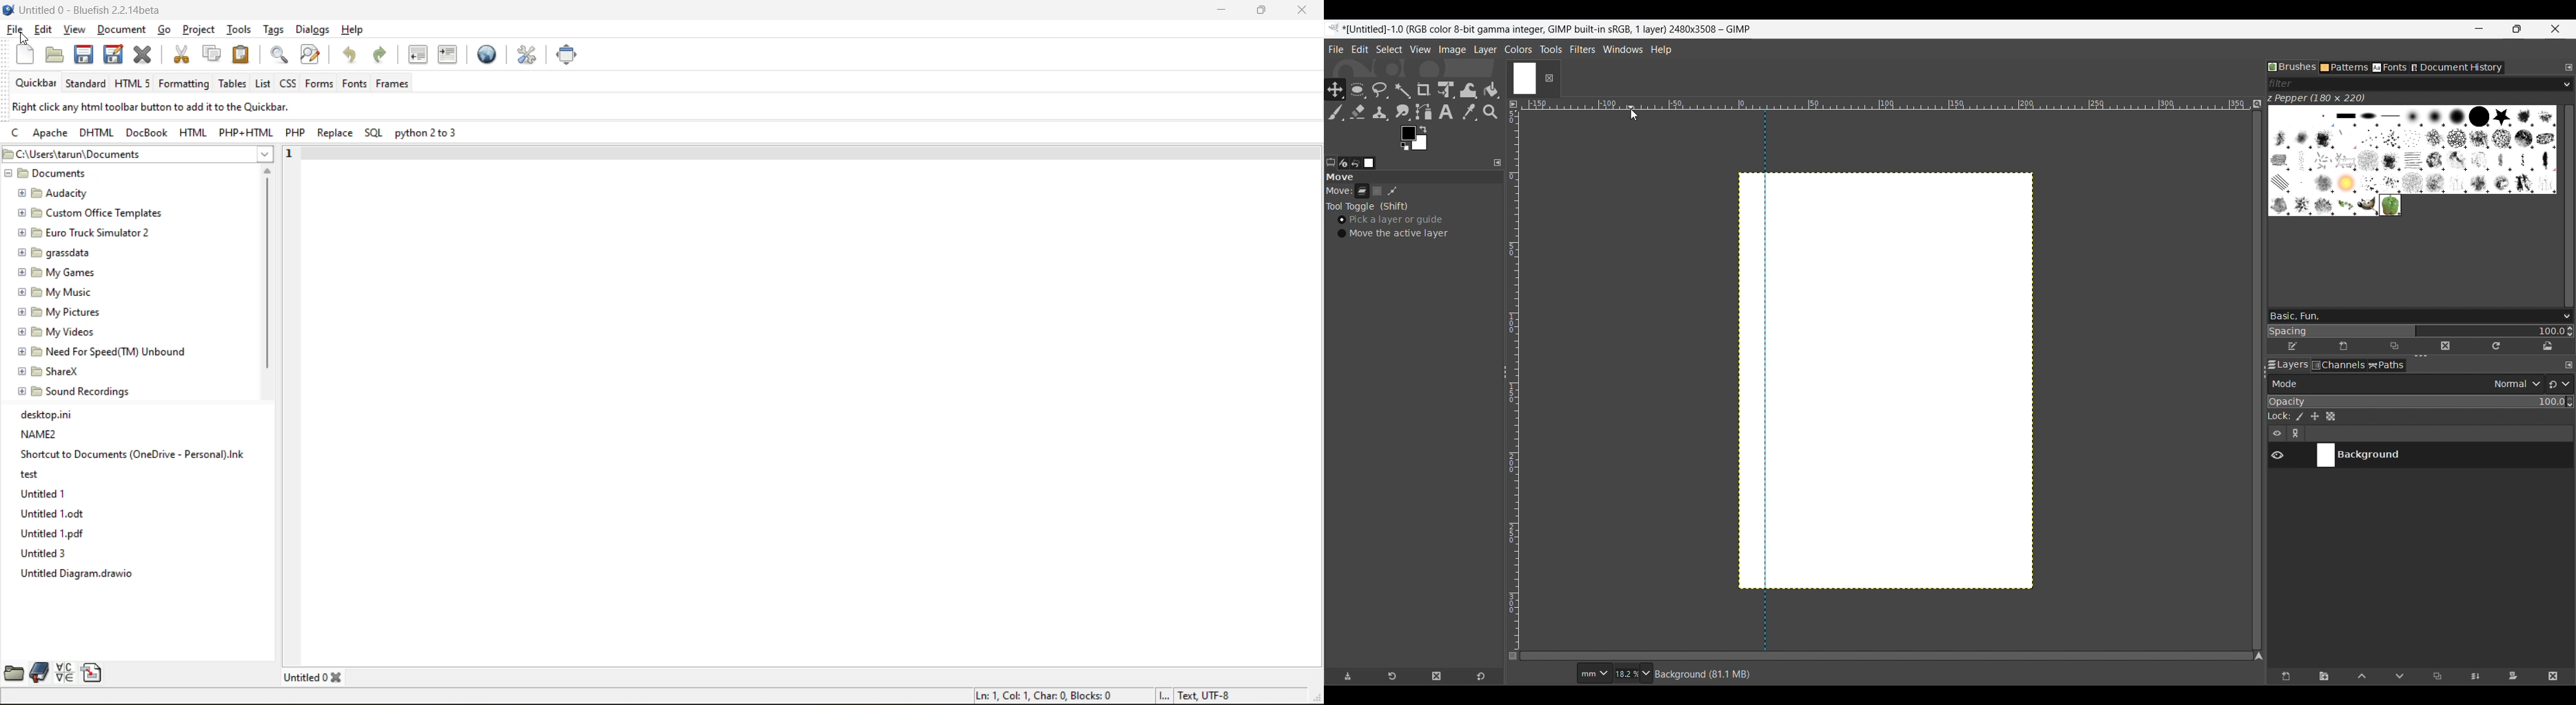  What do you see at coordinates (2280, 416) in the screenshot?
I see `Indicates lock settings` at bounding box center [2280, 416].